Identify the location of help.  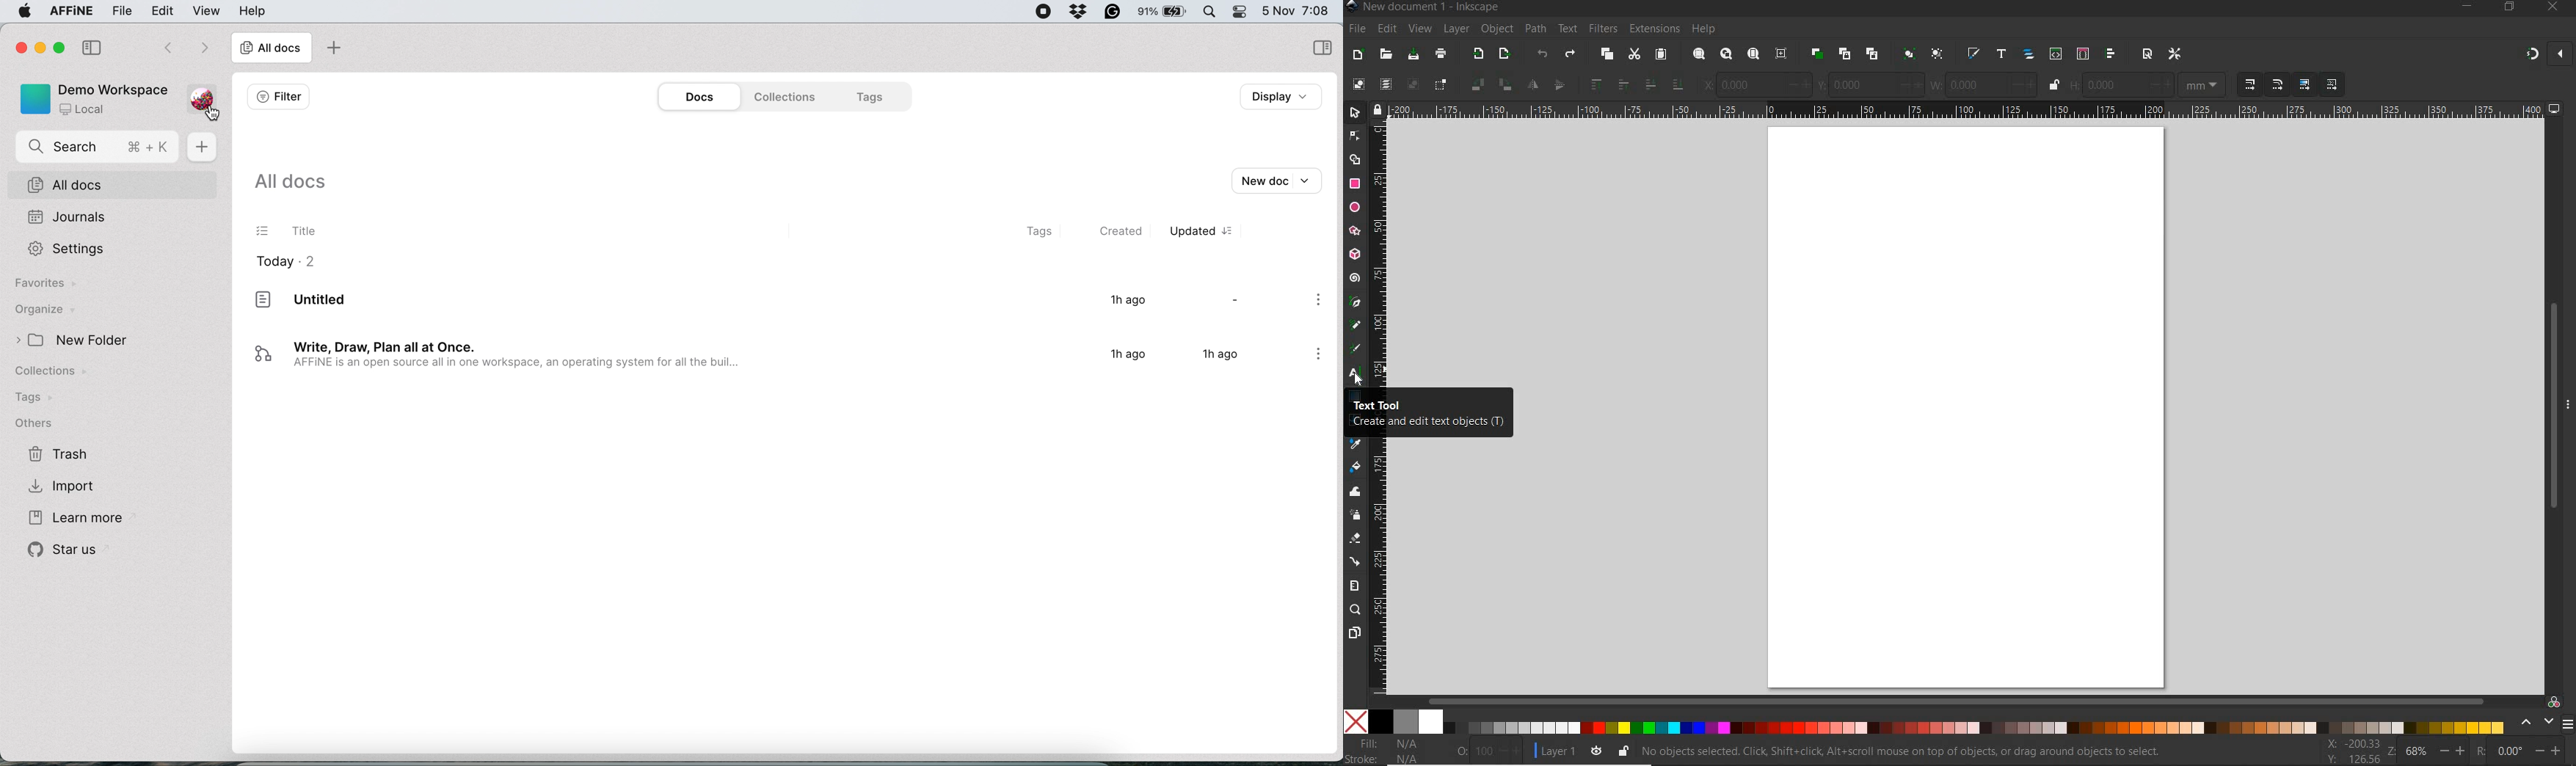
(252, 10).